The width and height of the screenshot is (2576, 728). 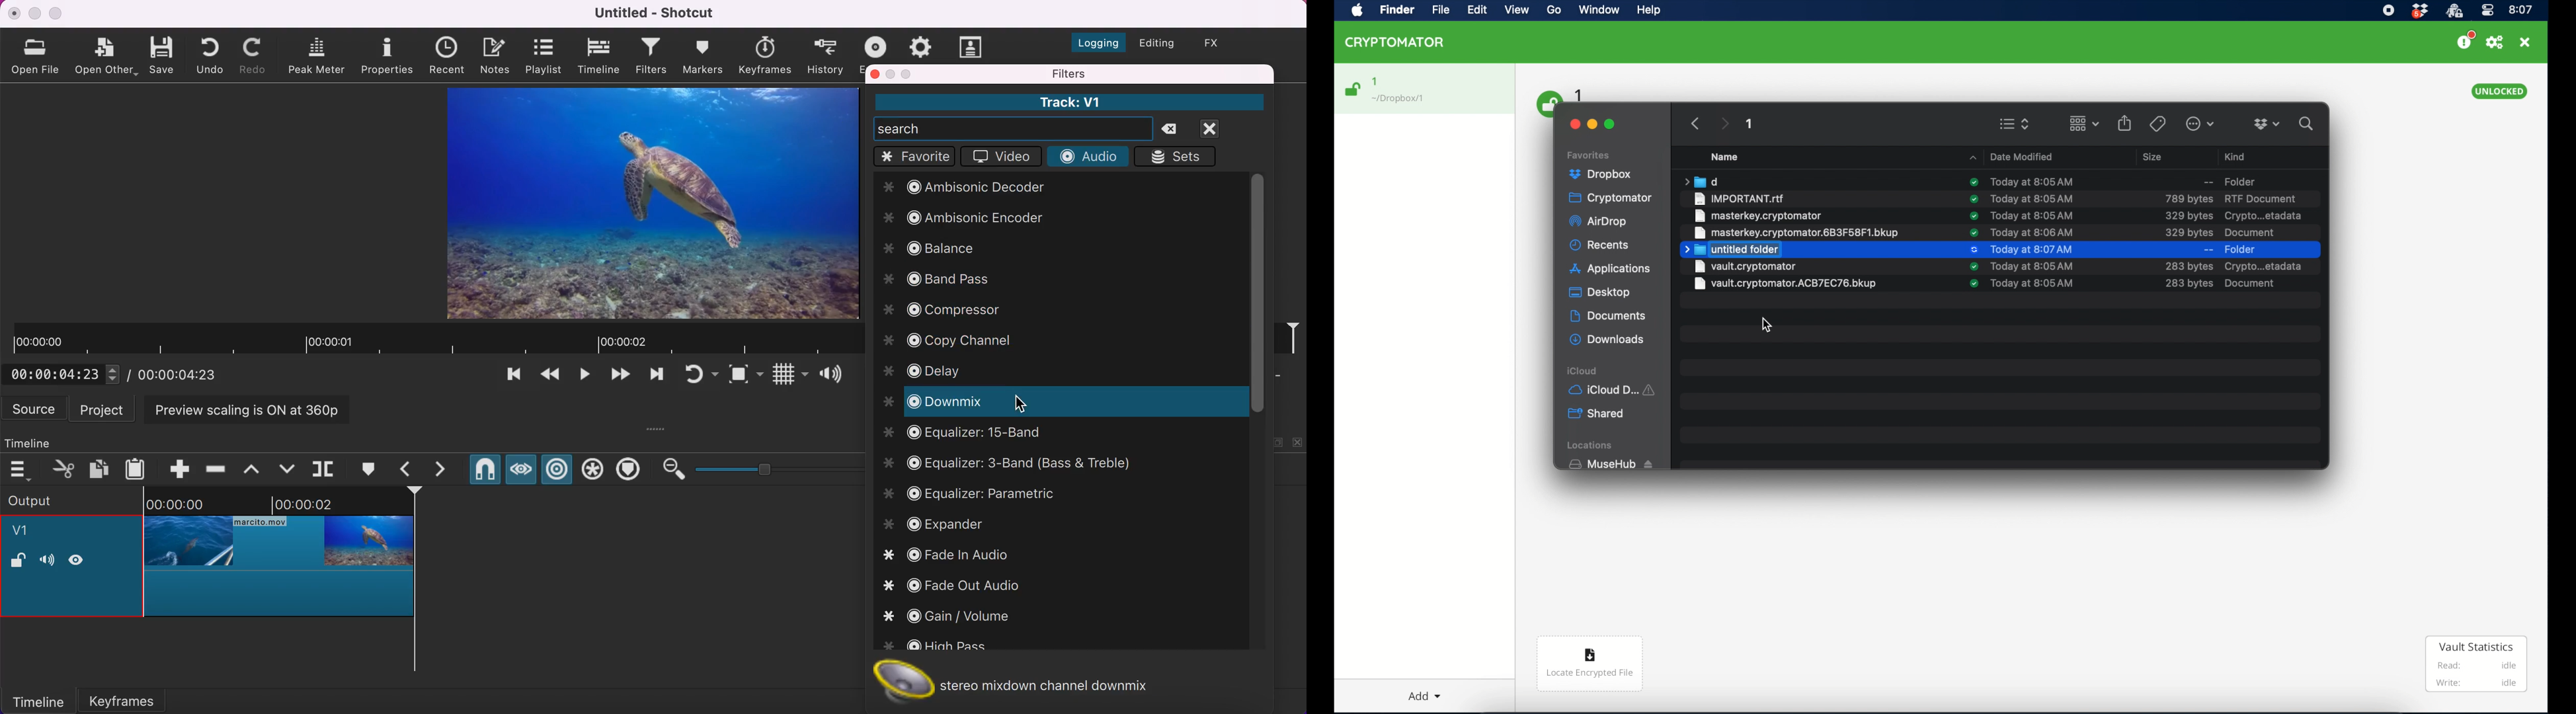 What do you see at coordinates (702, 56) in the screenshot?
I see `markers` at bounding box center [702, 56].